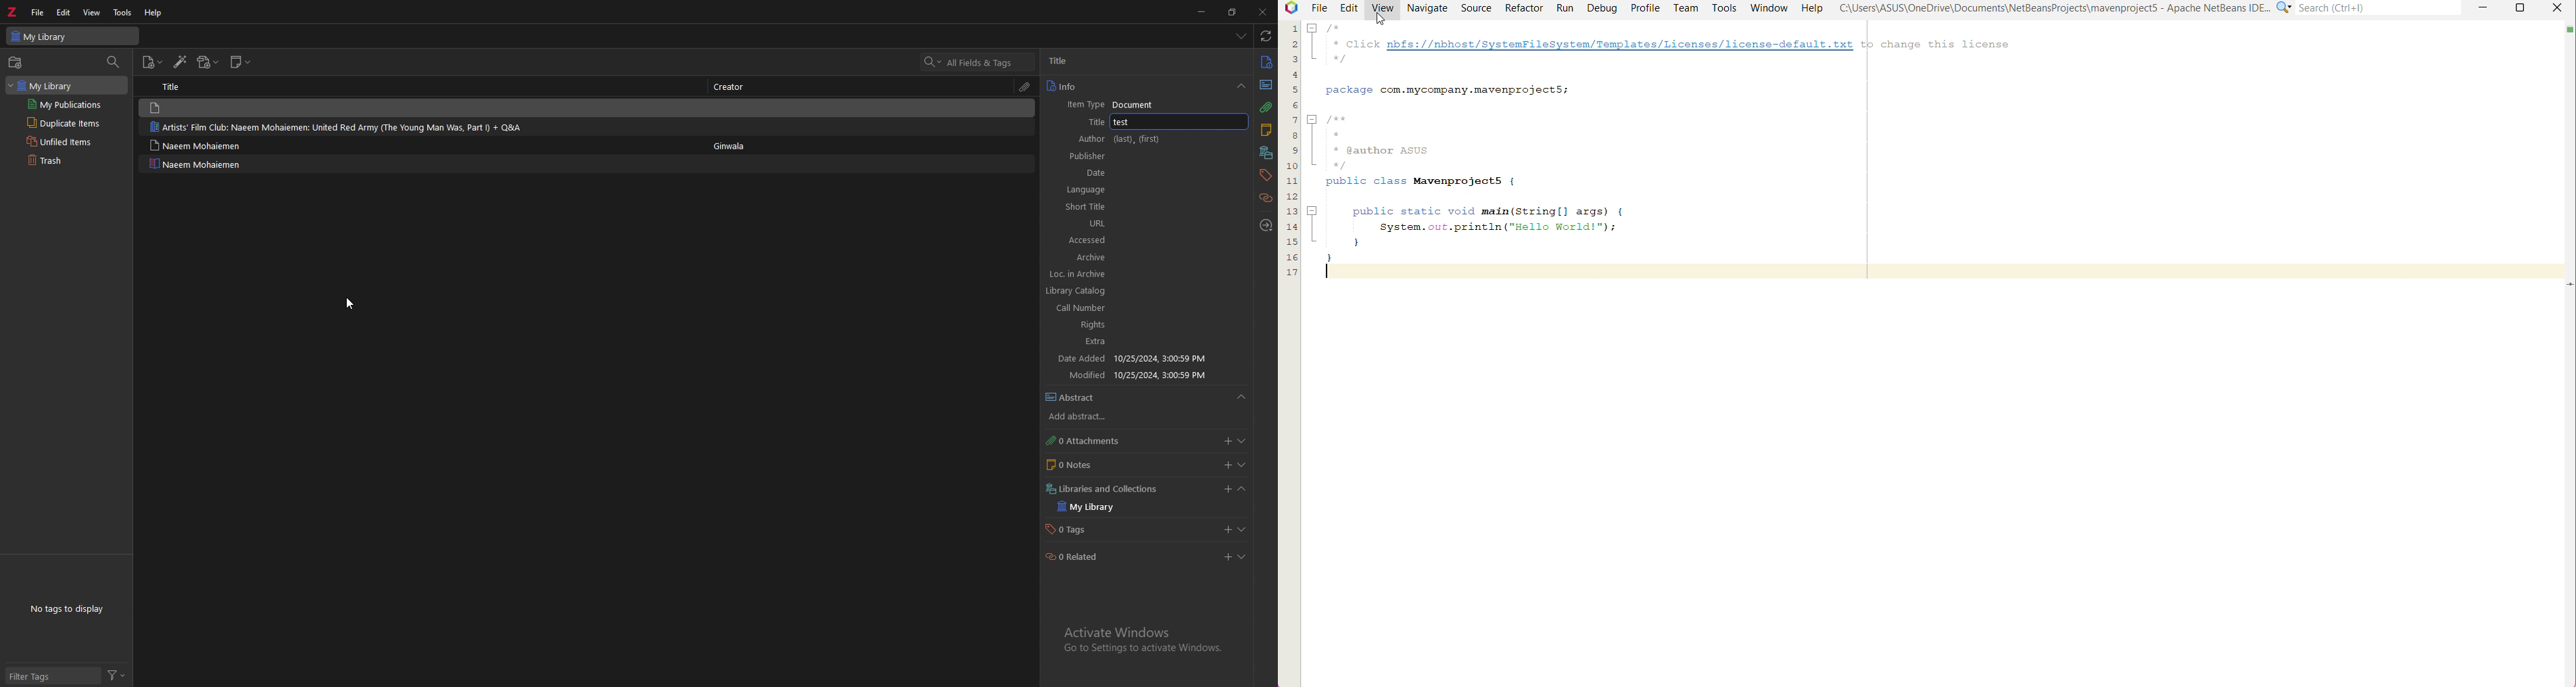 This screenshot has width=2576, height=700. Describe the element at coordinates (1082, 413) in the screenshot. I see `archive` at that location.